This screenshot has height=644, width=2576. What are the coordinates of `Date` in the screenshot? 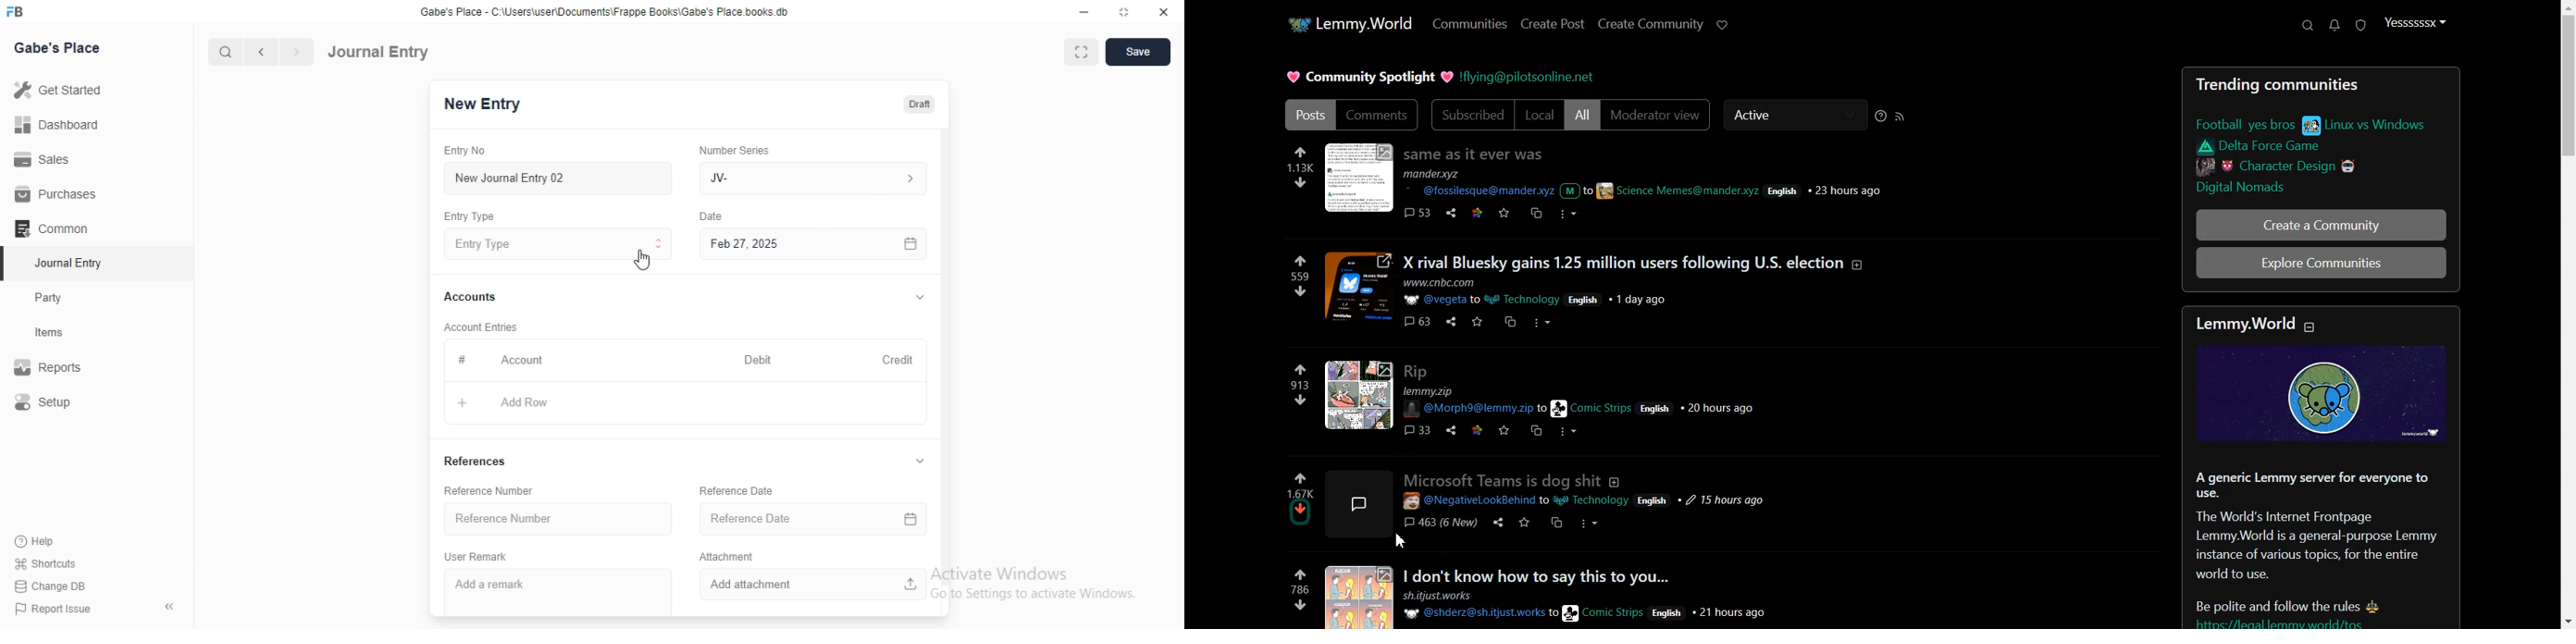 It's located at (714, 215).